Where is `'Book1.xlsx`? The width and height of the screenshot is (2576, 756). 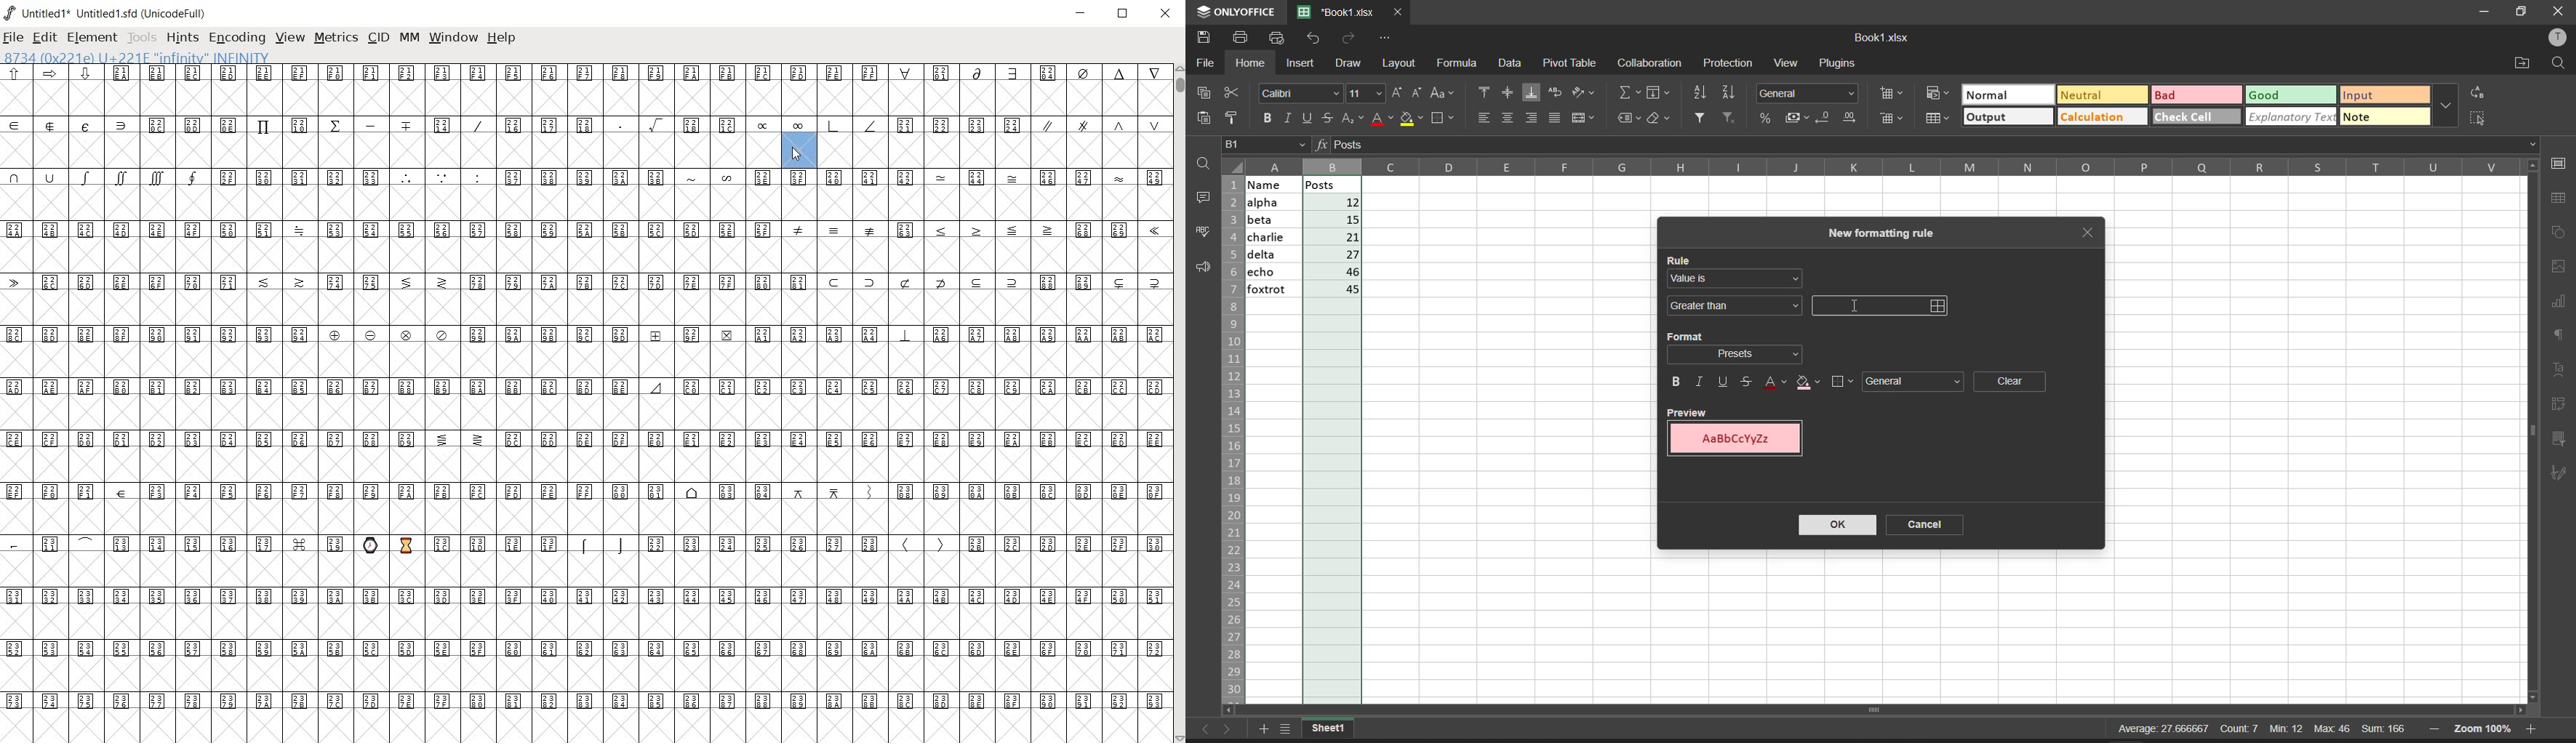 'Book1.xlsx is located at coordinates (1334, 12).